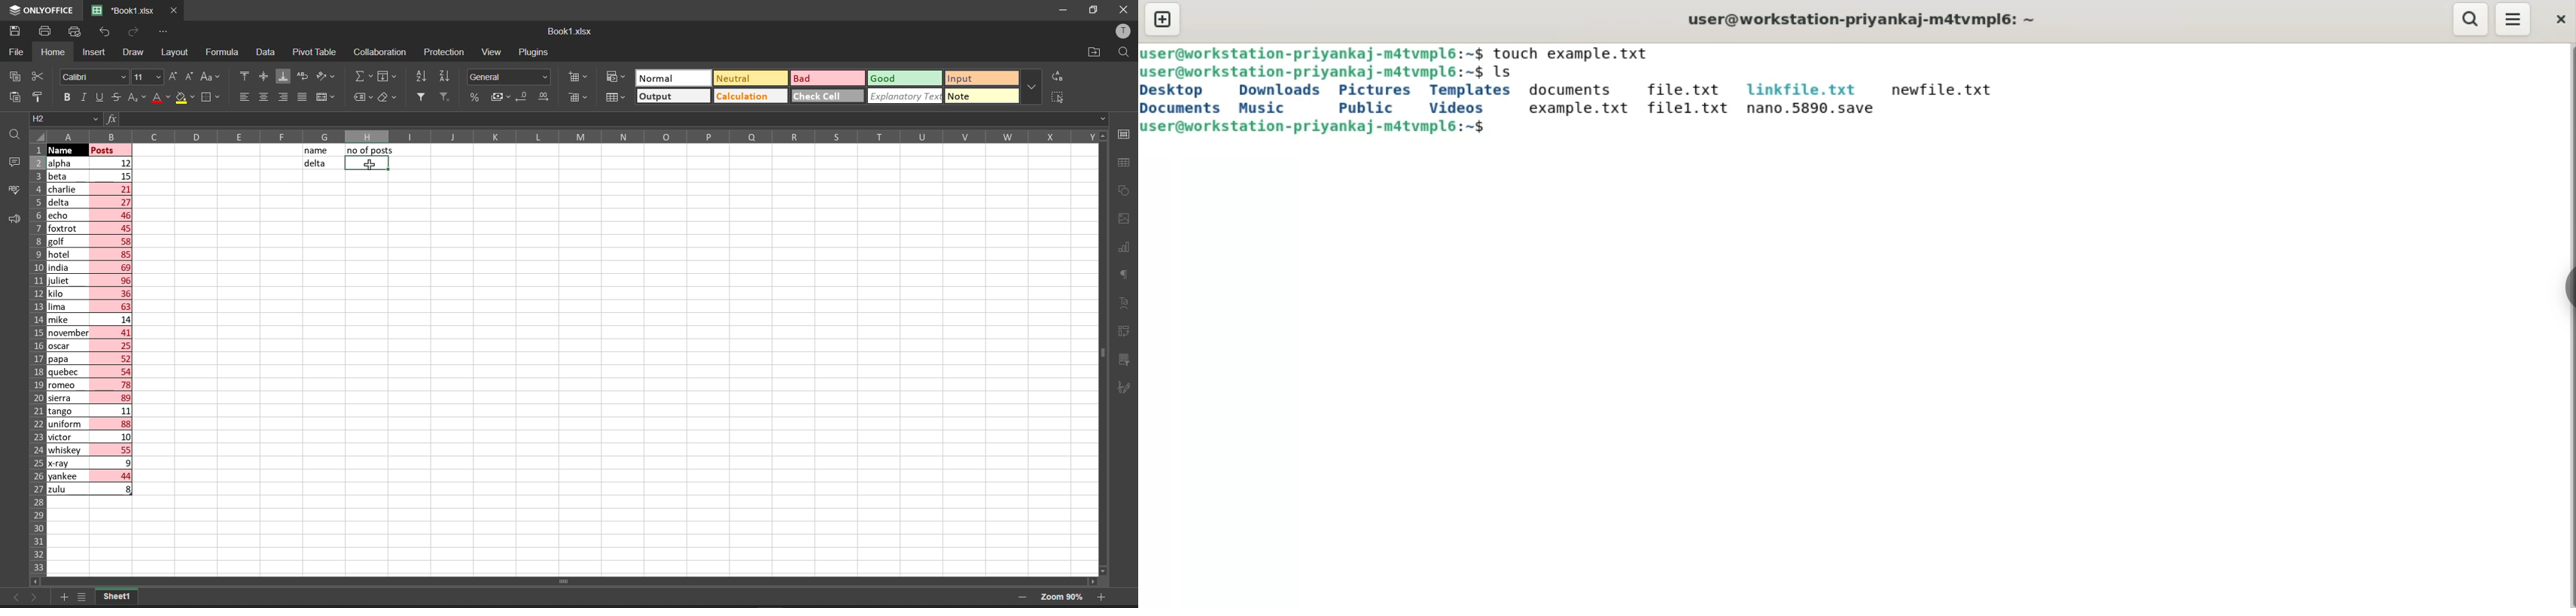 The height and width of the screenshot is (616, 2576). What do you see at coordinates (371, 150) in the screenshot?
I see `no of posts` at bounding box center [371, 150].